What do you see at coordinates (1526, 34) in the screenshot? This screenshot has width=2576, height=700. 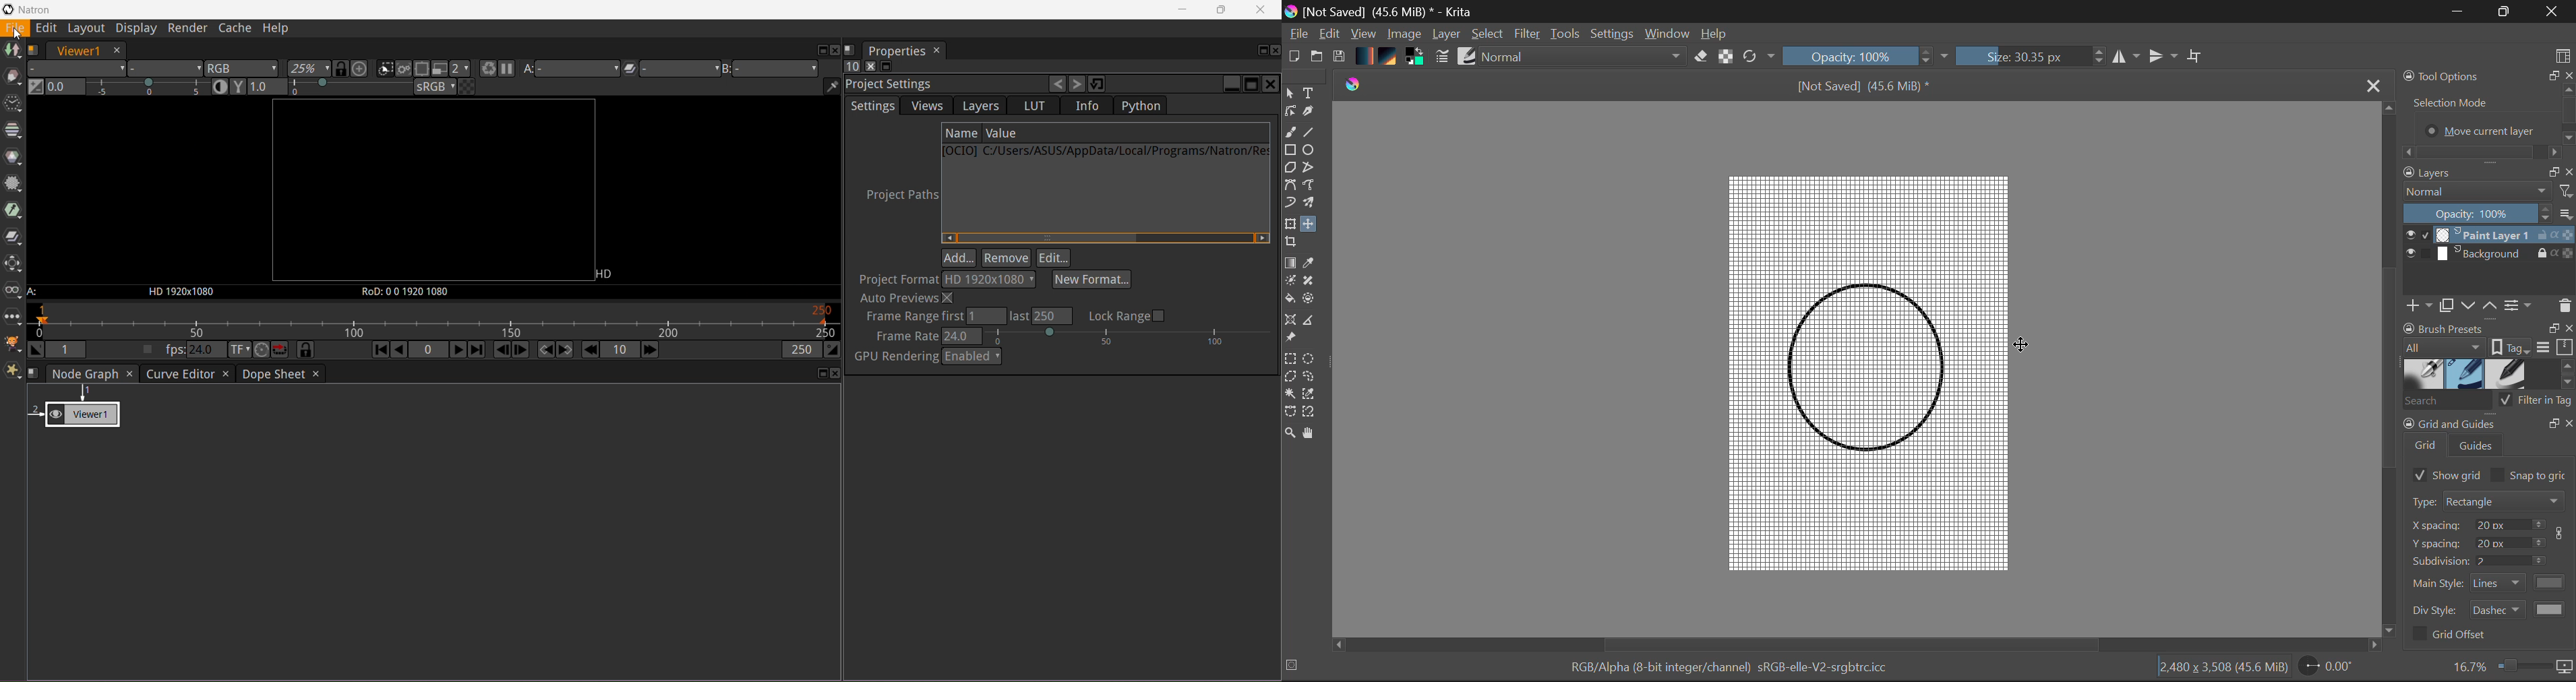 I see `Filter` at bounding box center [1526, 34].